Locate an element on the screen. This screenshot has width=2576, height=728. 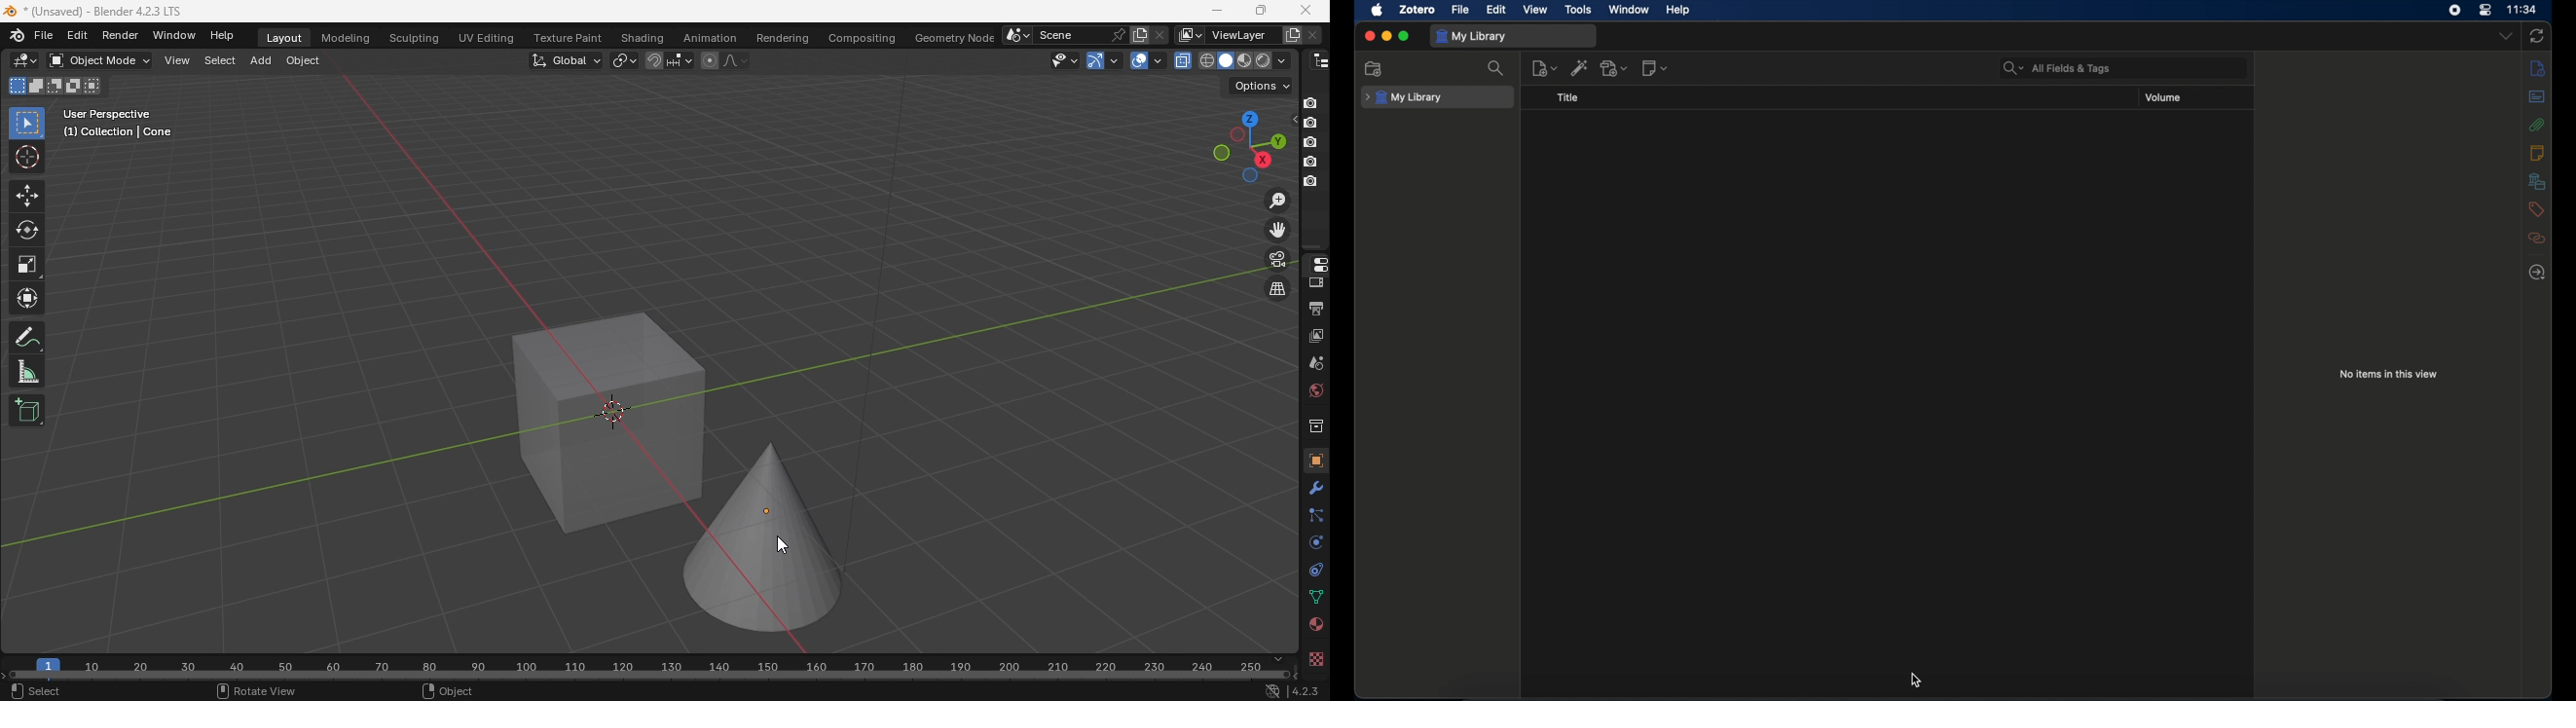
sync is located at coordinates (2536, 36).